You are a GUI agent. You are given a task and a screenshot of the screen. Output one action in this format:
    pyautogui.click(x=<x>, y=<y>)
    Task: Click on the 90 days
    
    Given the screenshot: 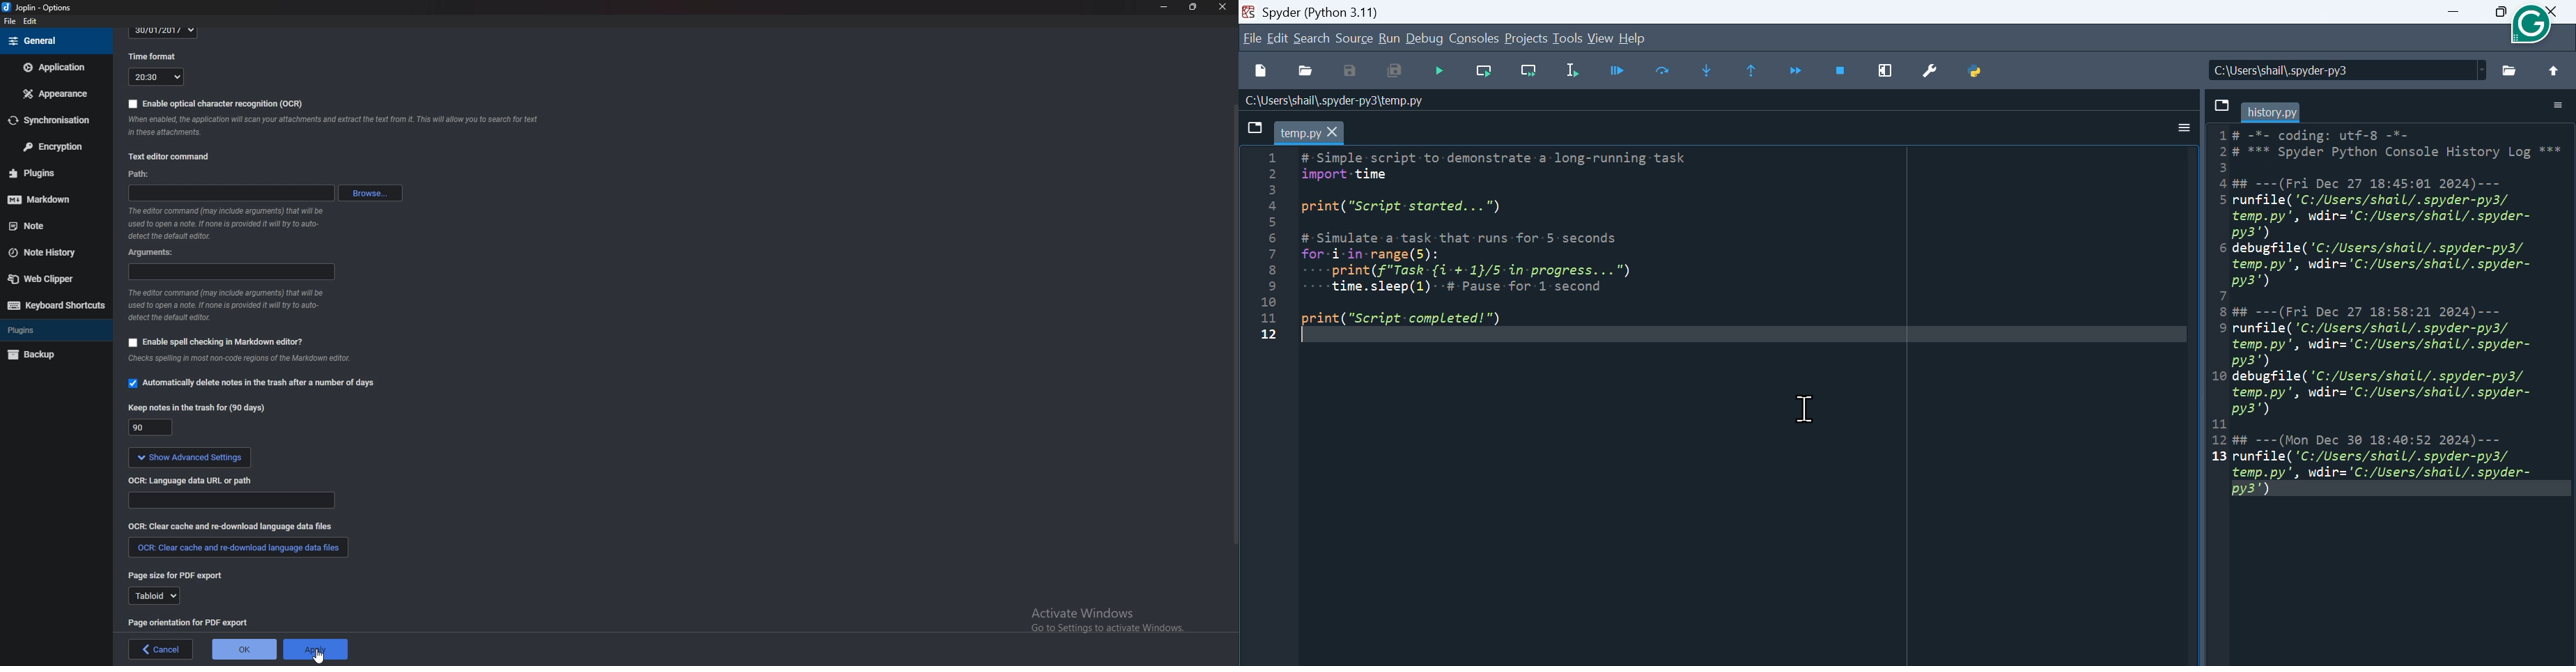 What is the action you would take?
    pyautogui.click(x=152, y=429)
    